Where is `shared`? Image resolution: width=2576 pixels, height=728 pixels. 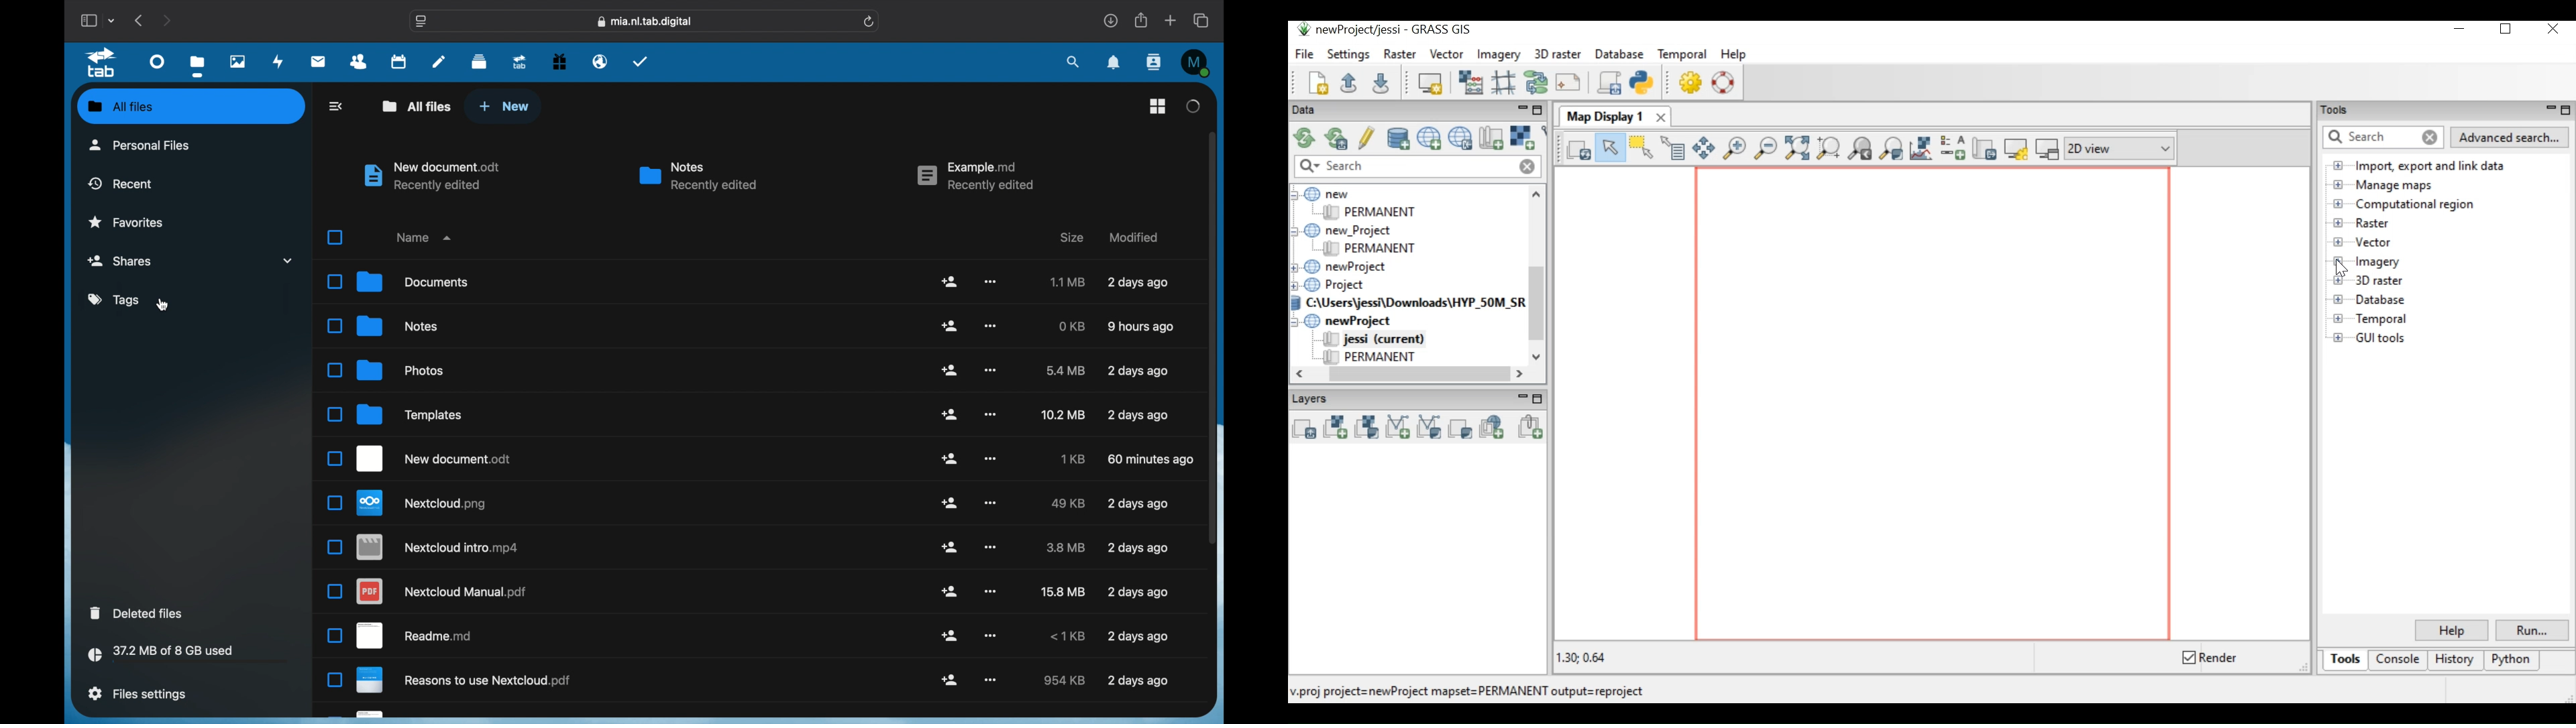
shared is located at coordinates (193, 259).